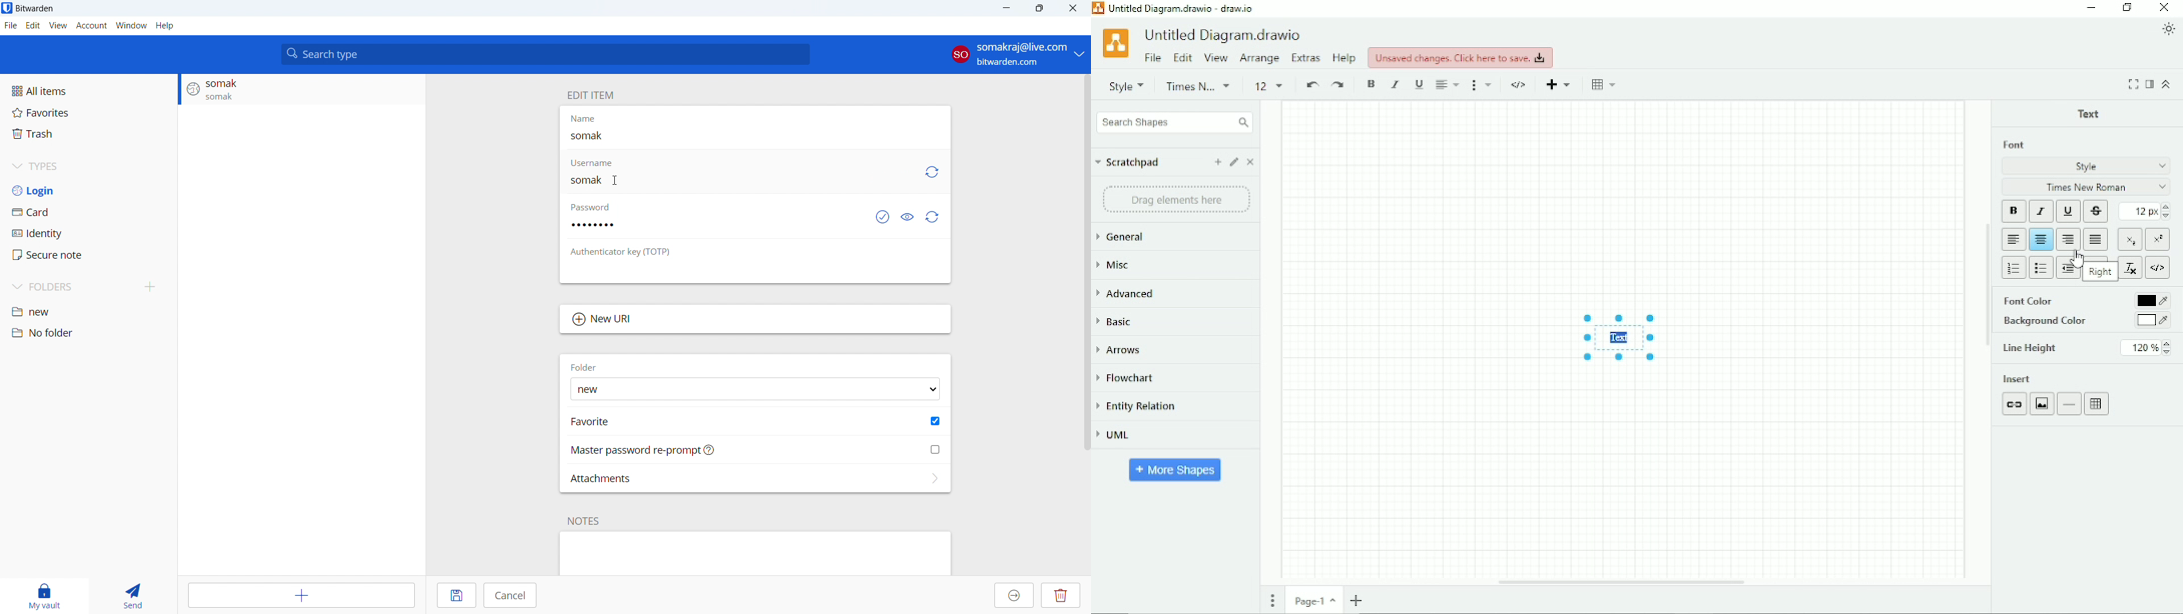  I want to click on Add, so click(1218, 162).